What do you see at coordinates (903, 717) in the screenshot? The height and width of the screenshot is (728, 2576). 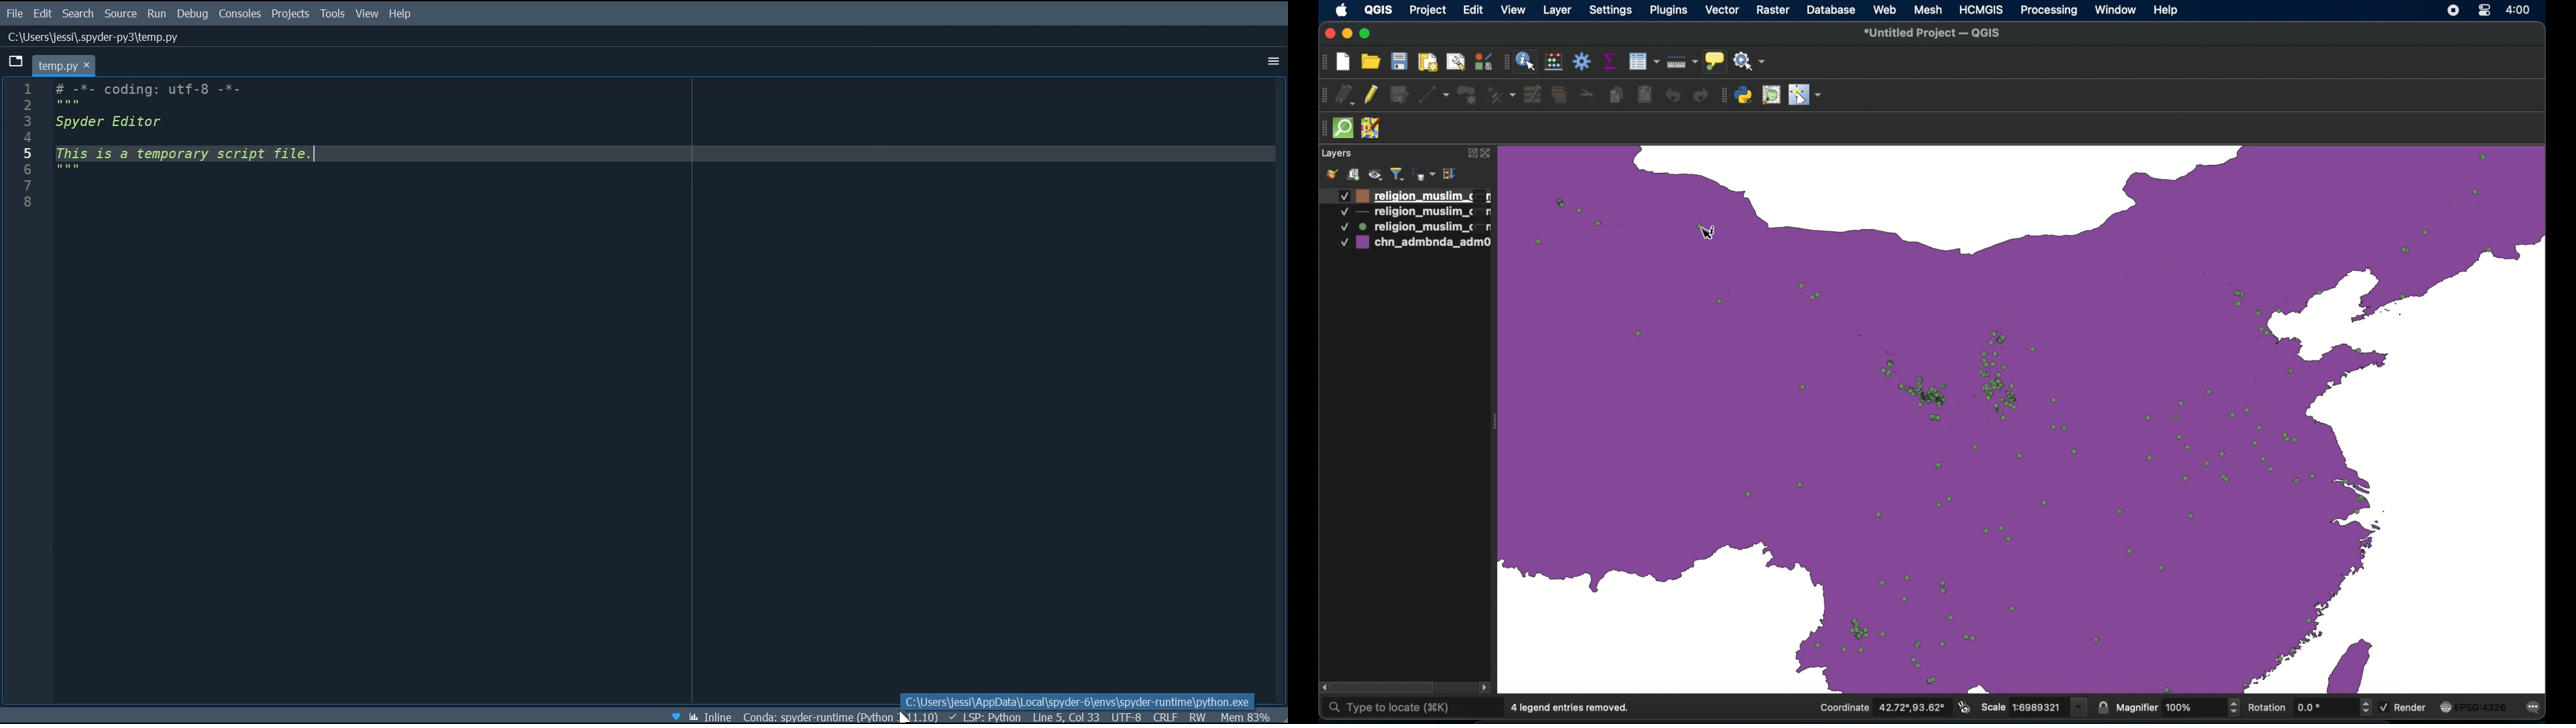 I see `Cursor` at bounding box center [903, 717].